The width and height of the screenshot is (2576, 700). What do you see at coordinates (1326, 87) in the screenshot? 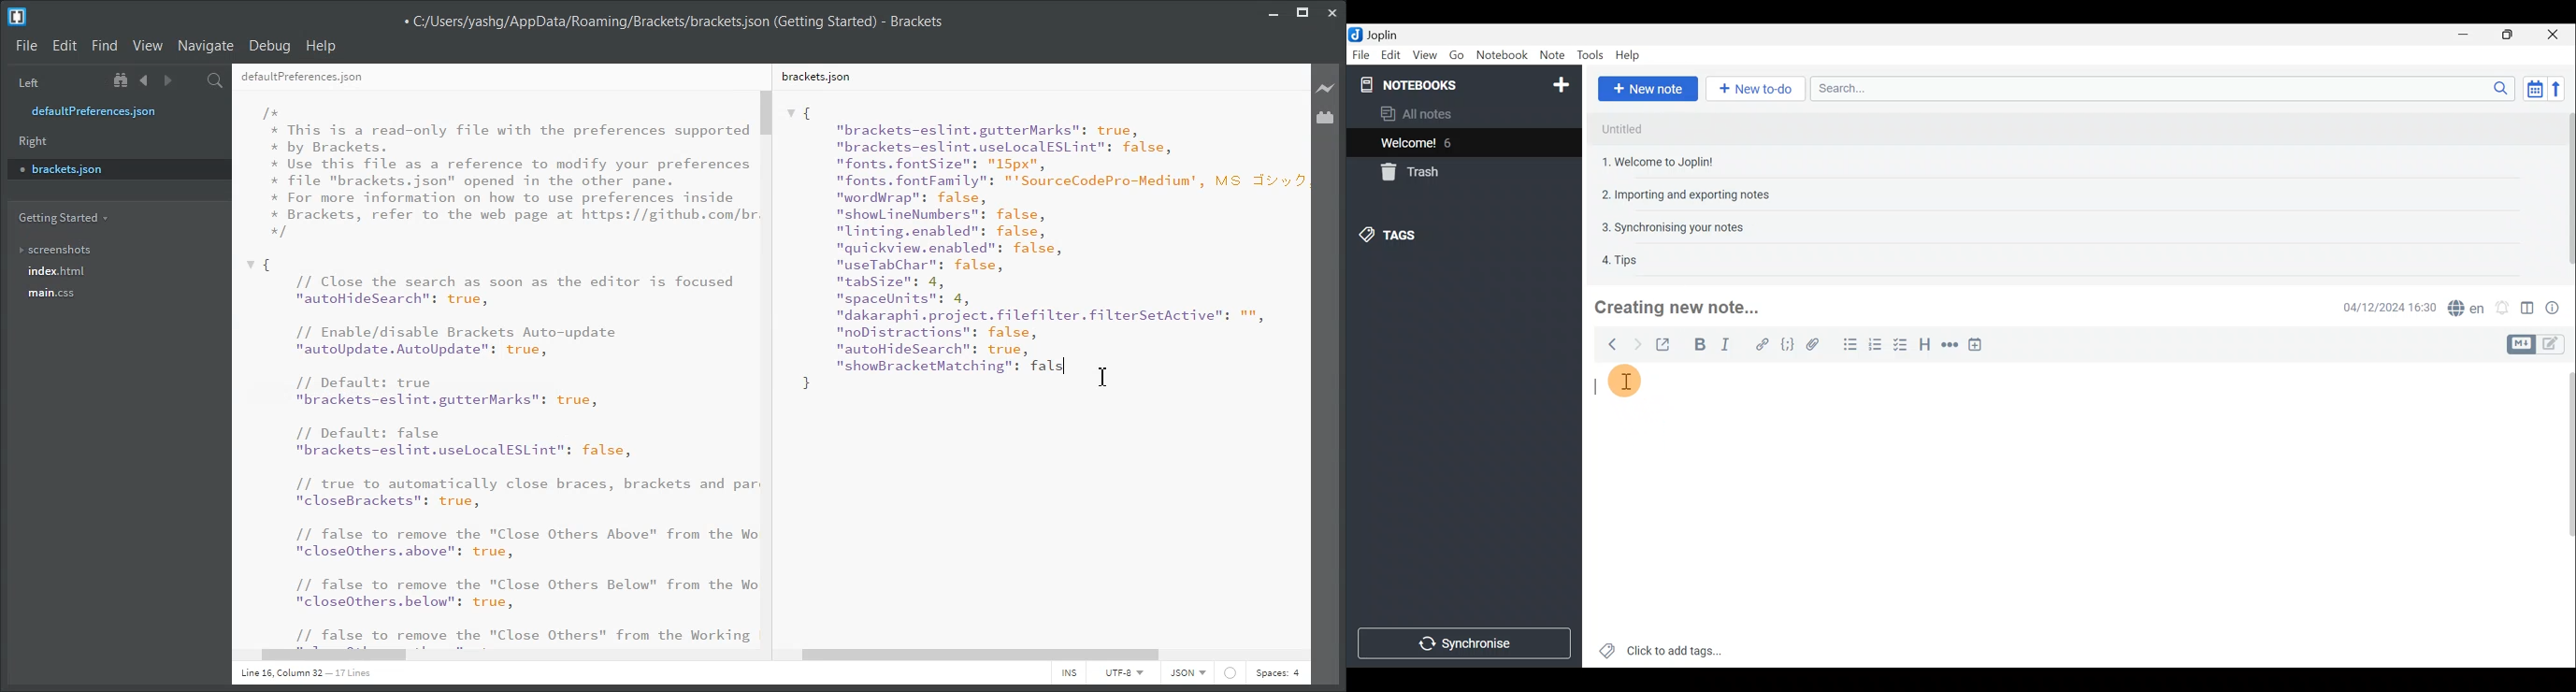
I see `Live Preview` at bounding box center [1326, 87].